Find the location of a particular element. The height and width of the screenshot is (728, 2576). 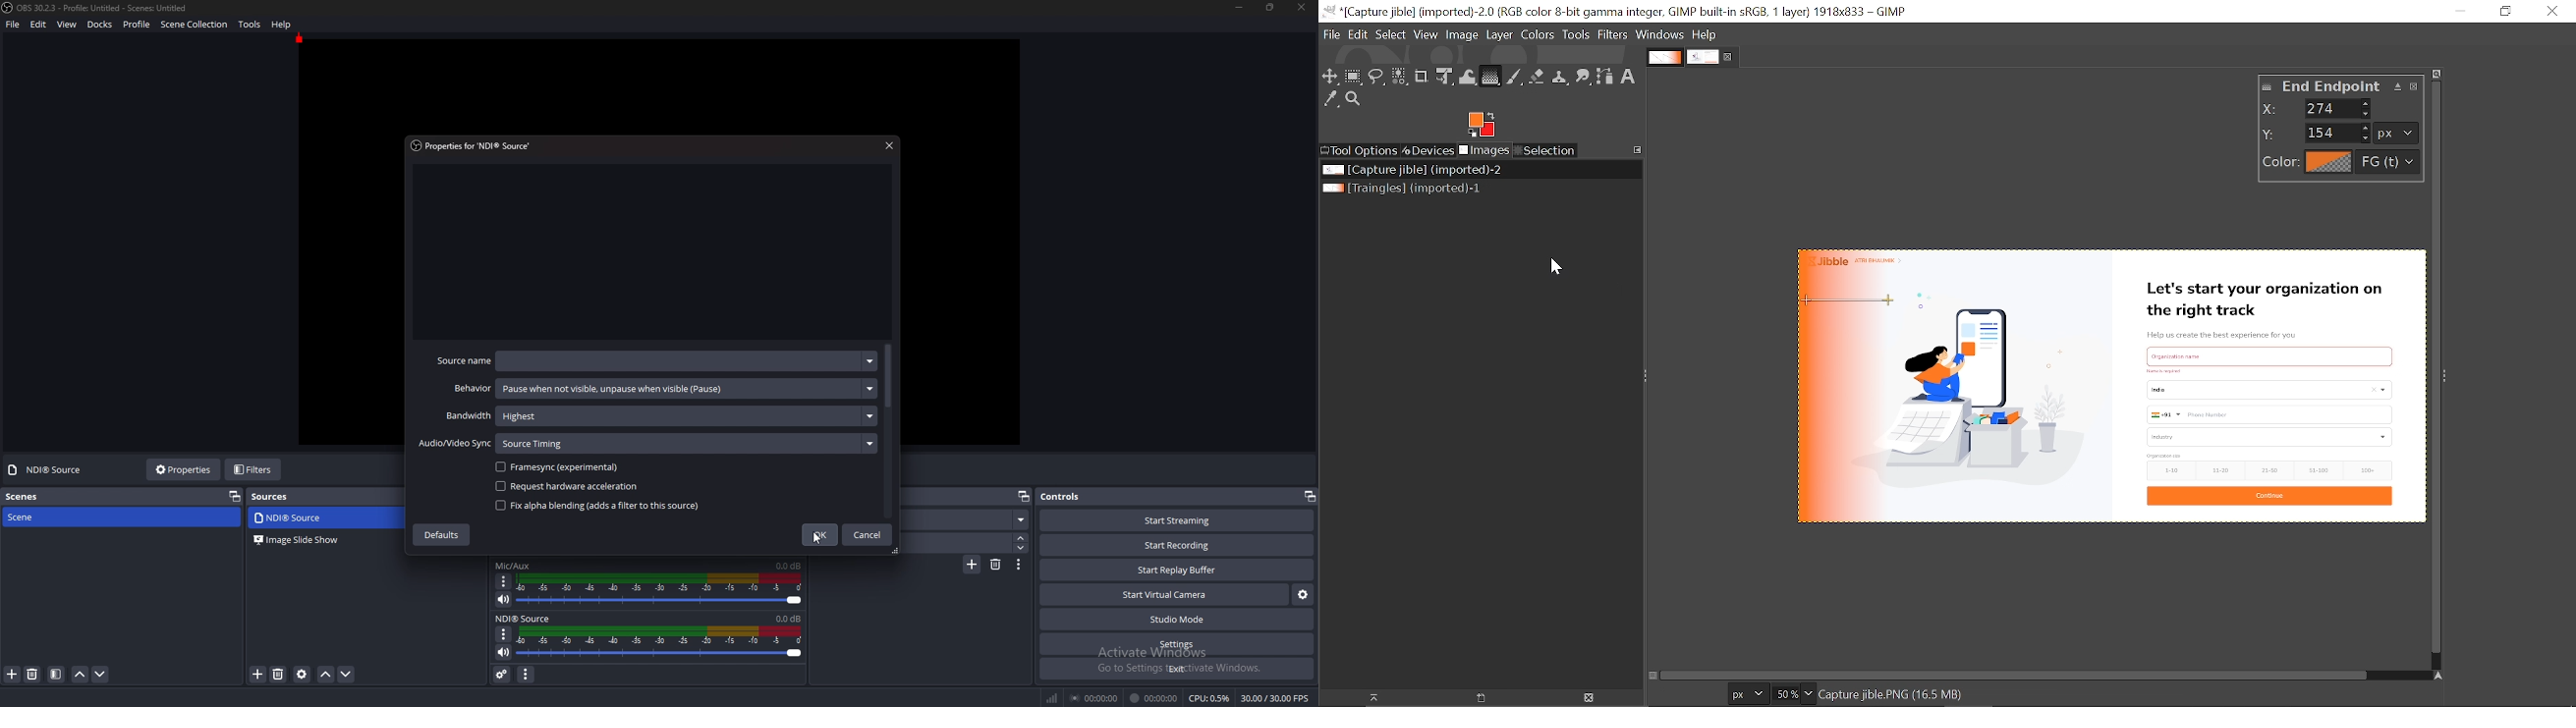

Selection is located at coordinates (1546, 150).